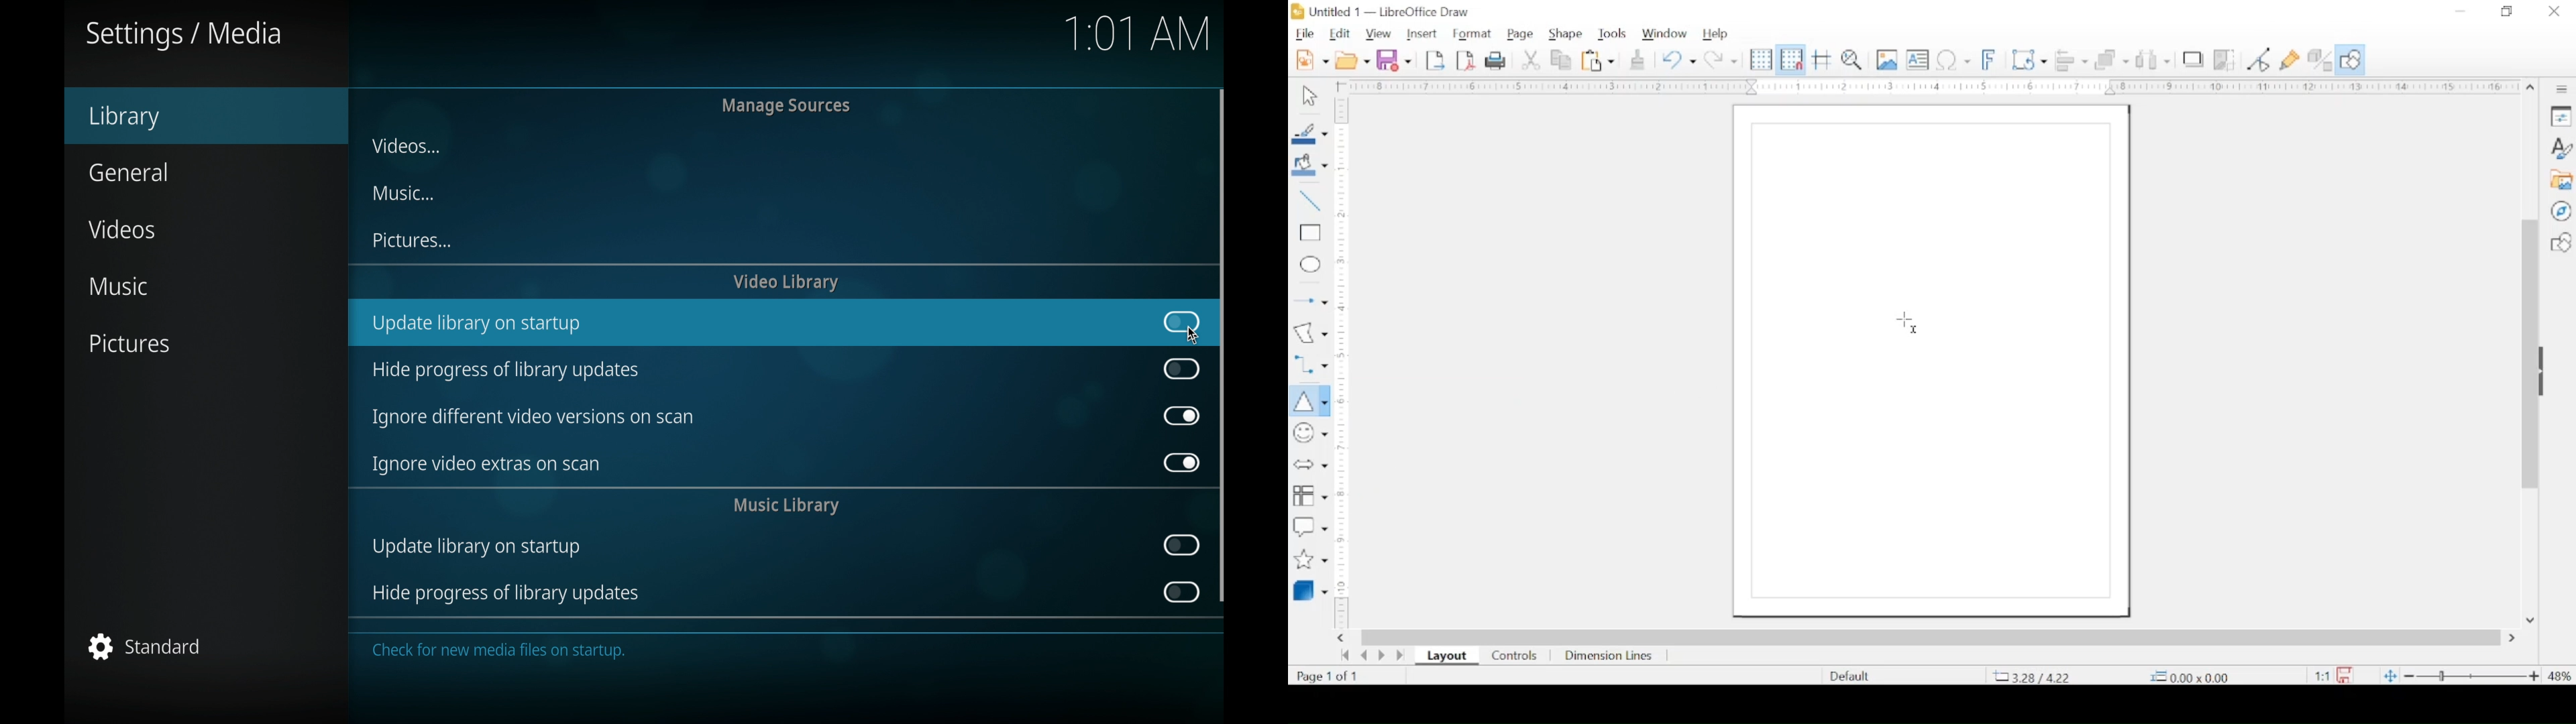 Image resolution: width=2576 pixels, height=728 pixels. I want to click on insert special characters, so click(1953, 59).